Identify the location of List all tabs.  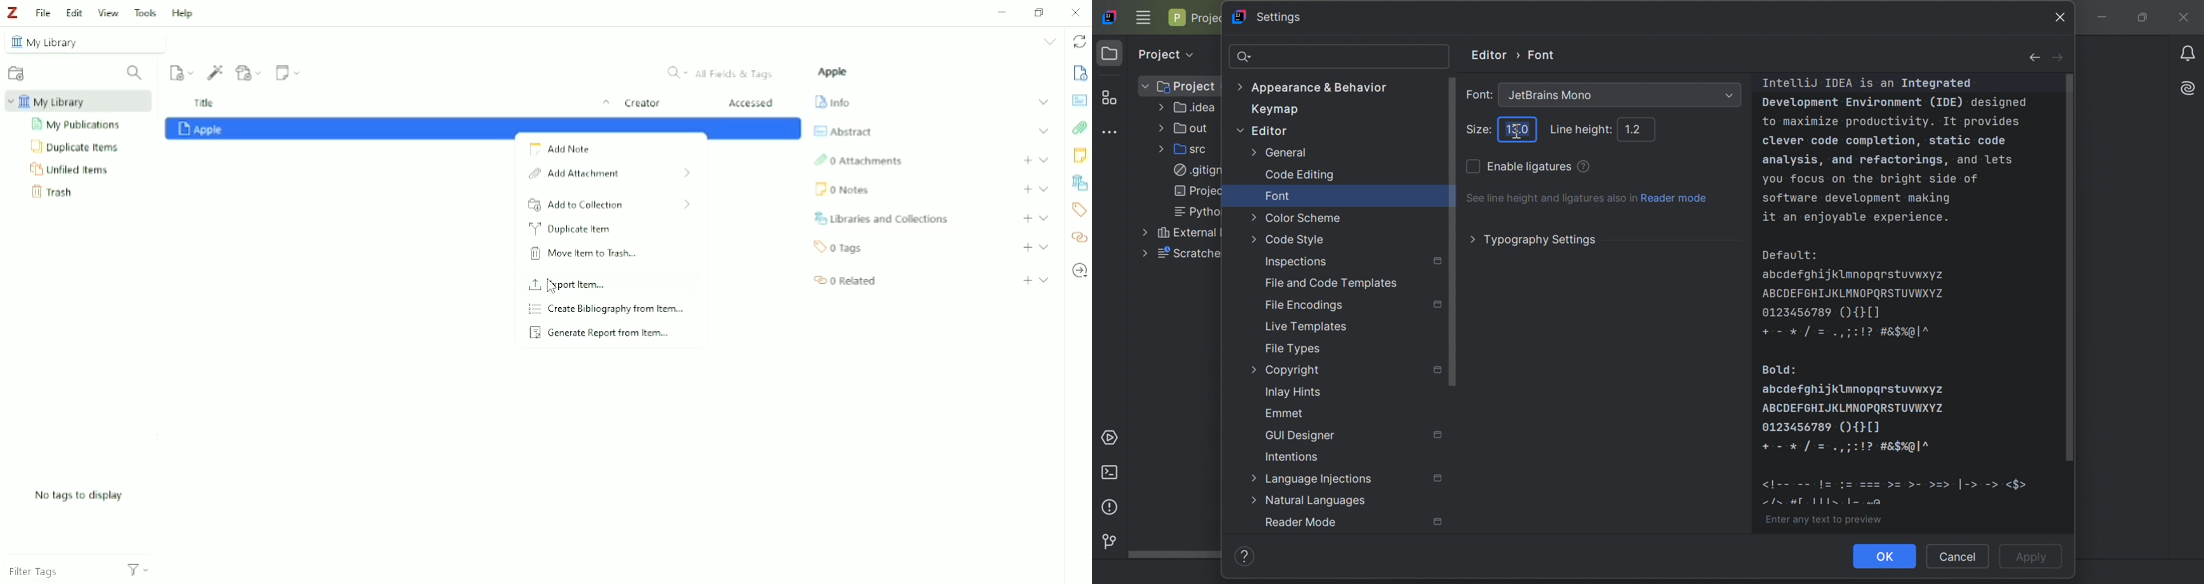
(1048, 43).